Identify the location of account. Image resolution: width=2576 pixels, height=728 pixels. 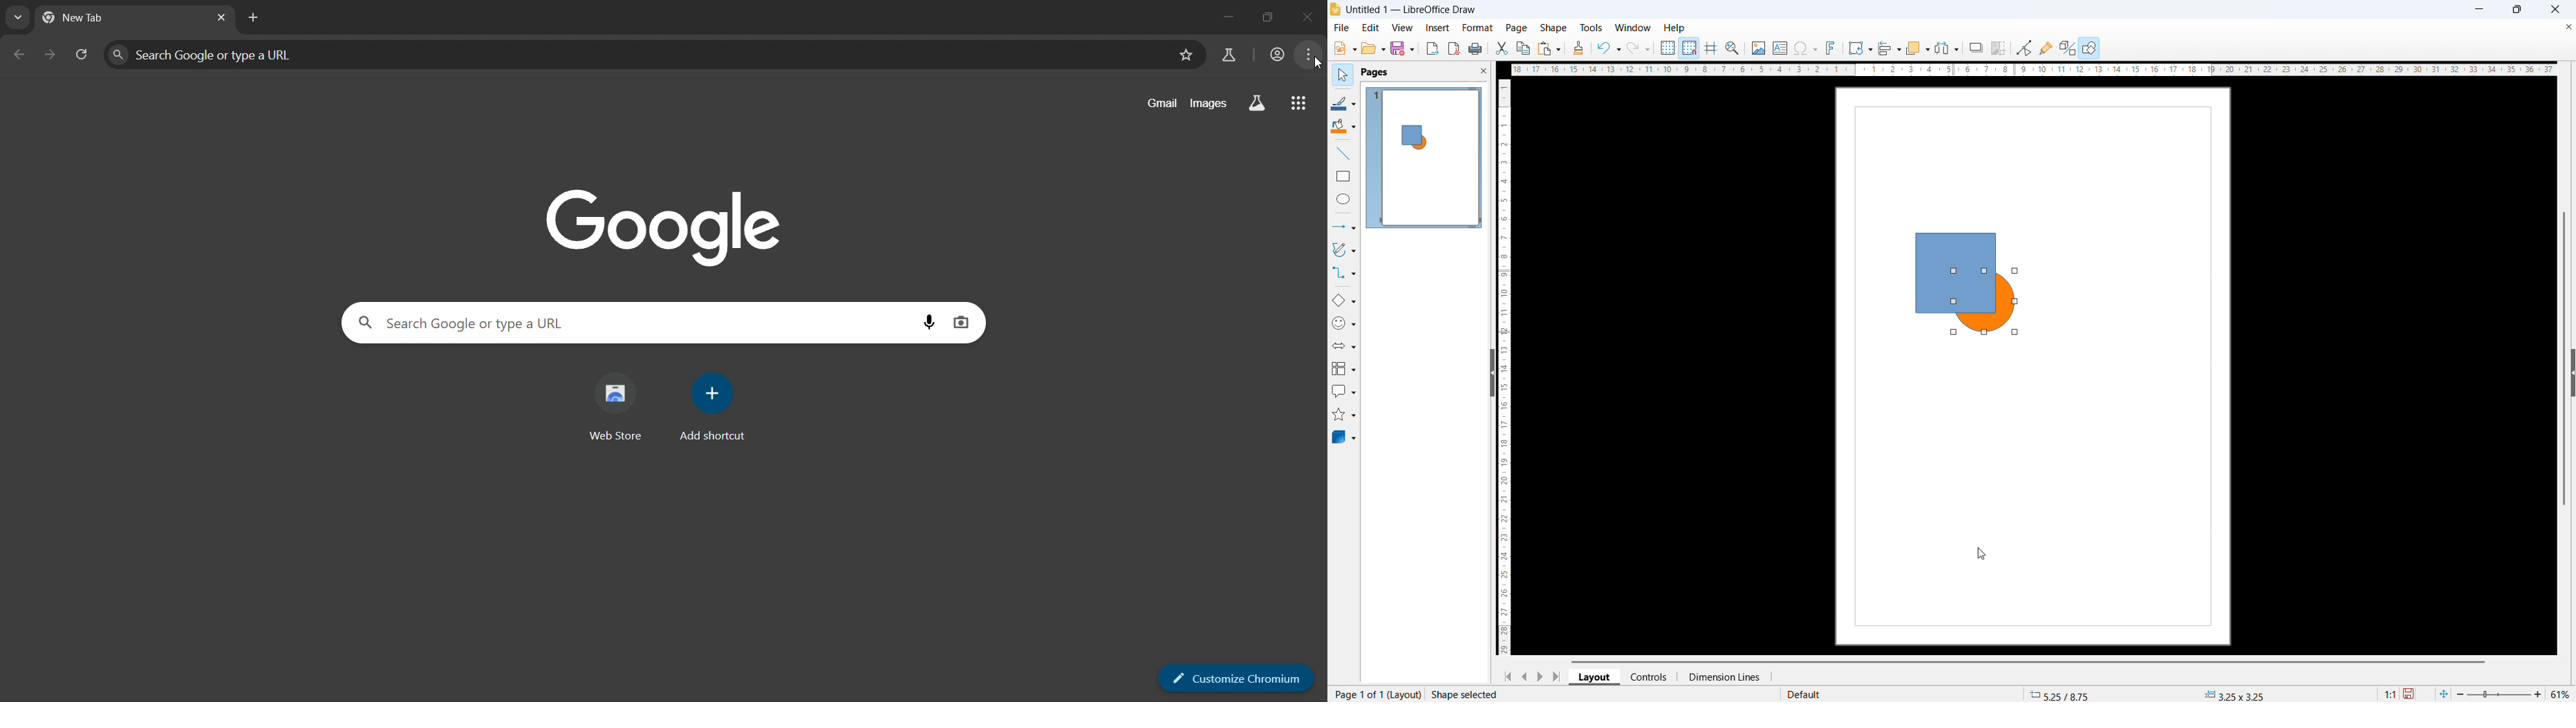
(1277, 53).